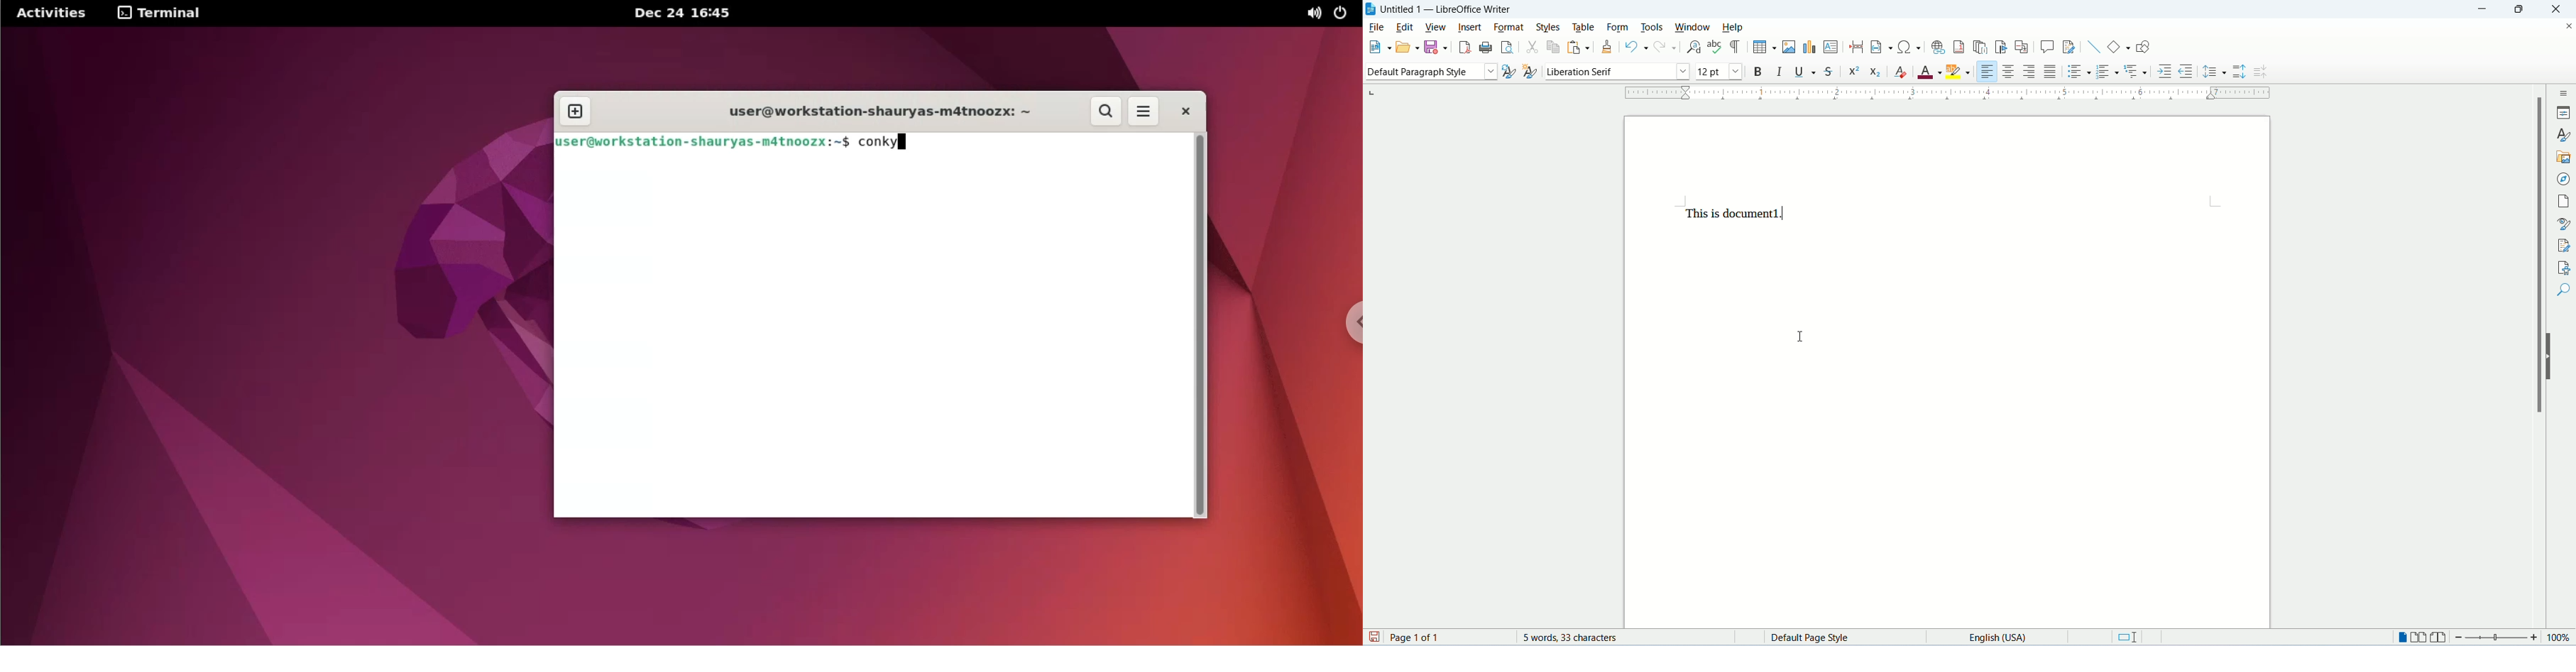 The height and width of the screenshot is (672, 2576). What do you see at coordinates (1447, 637) in the screenshot?
I see `page 1 of 1` at bounding box center [1447, 637].